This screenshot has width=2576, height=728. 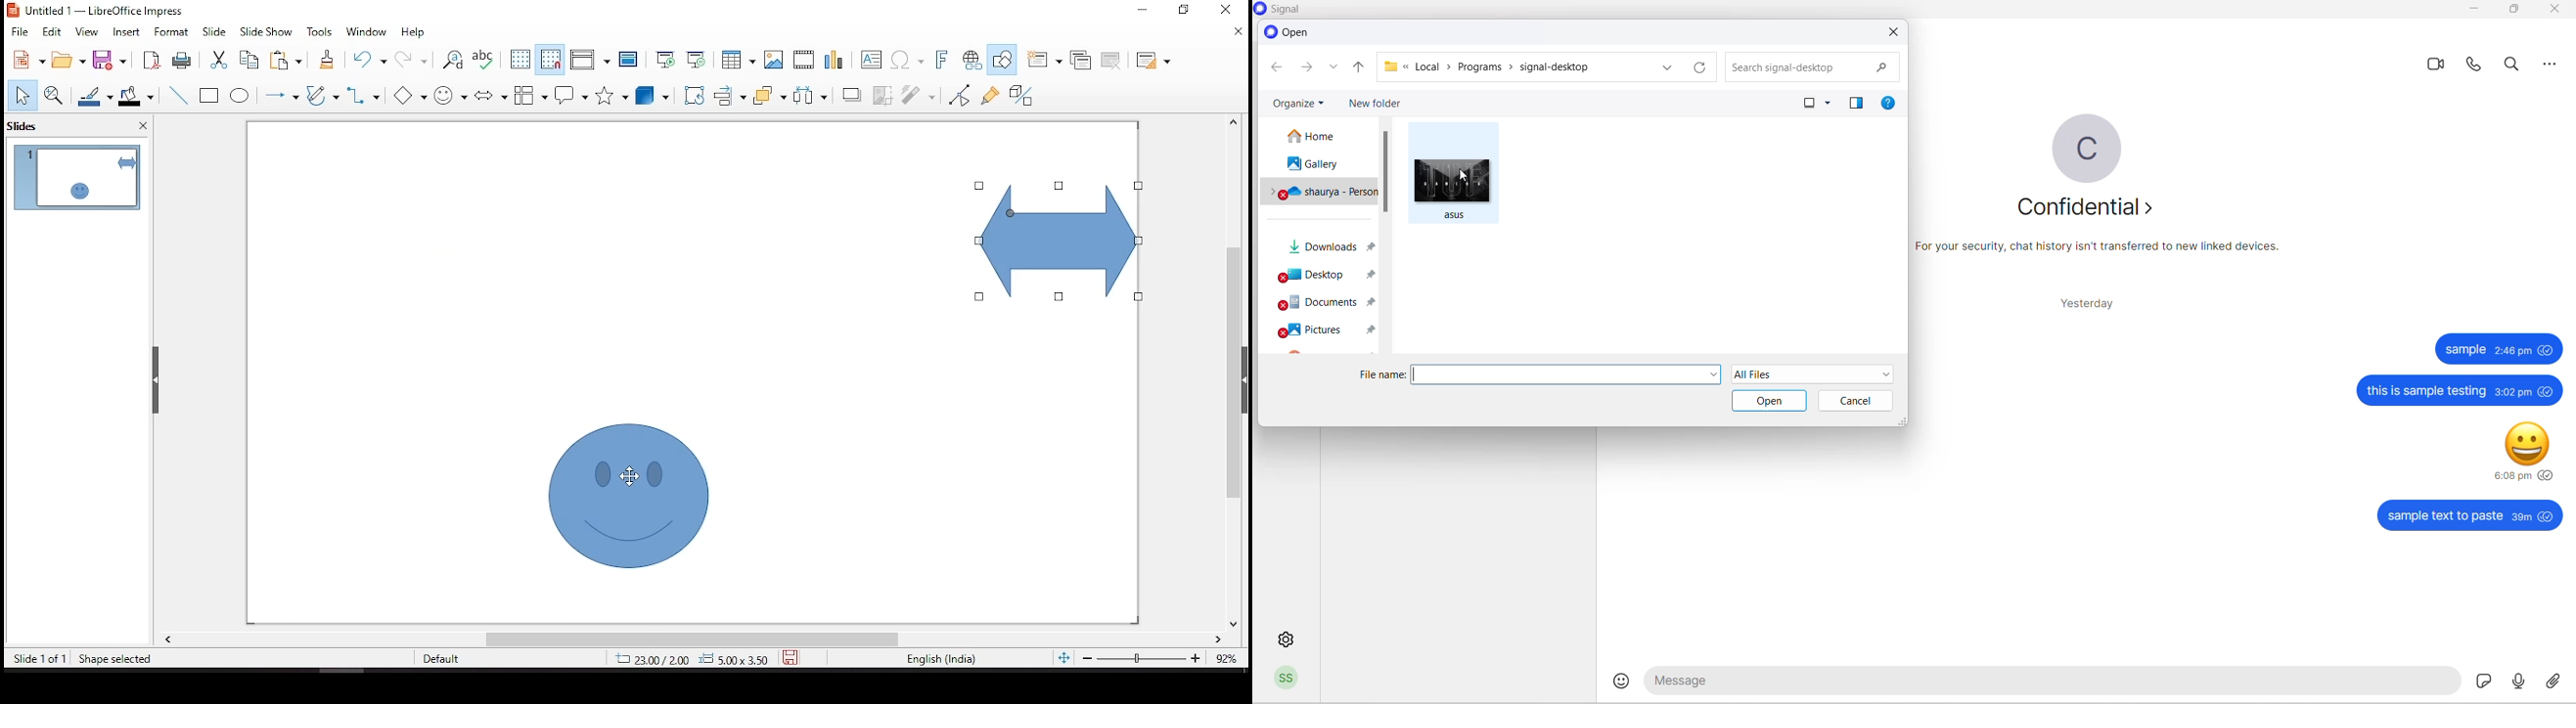 What do you see at coordinates (158, 380) in the screenshot?
I see `drag handles` at bounding box center [158, 380].